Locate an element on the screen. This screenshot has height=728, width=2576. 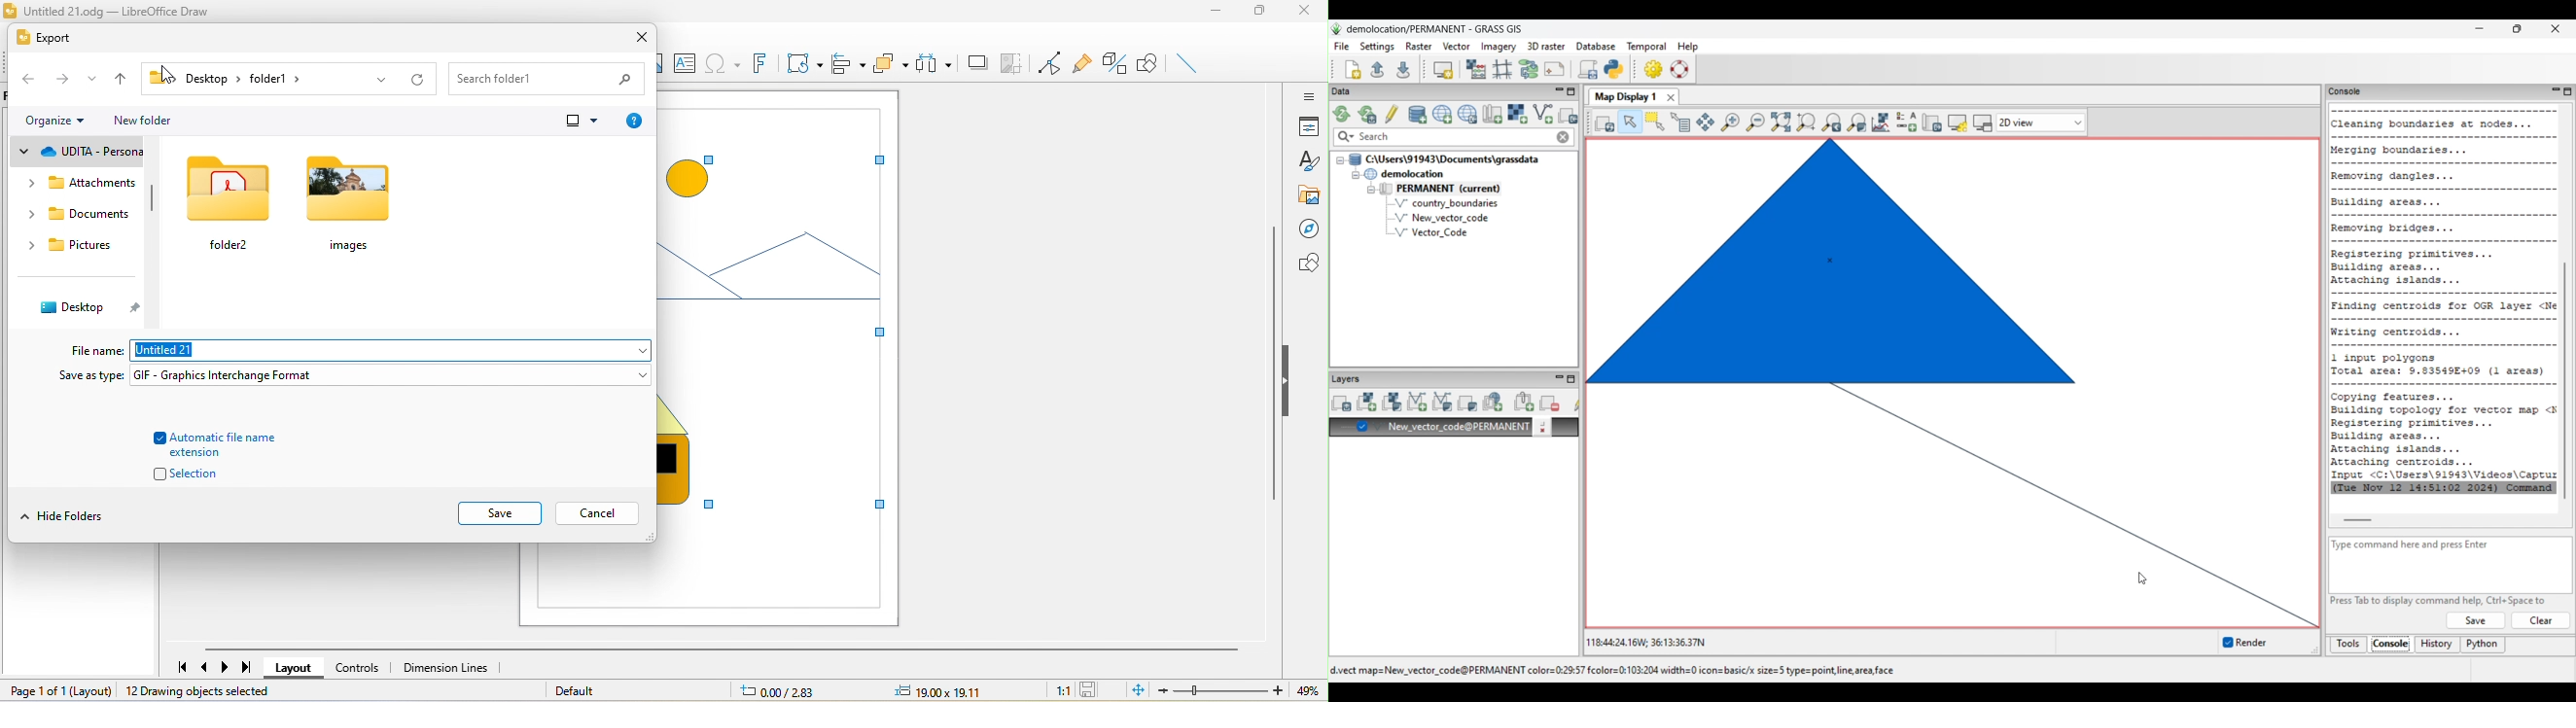
arrange is located at coordinates (893, 63).